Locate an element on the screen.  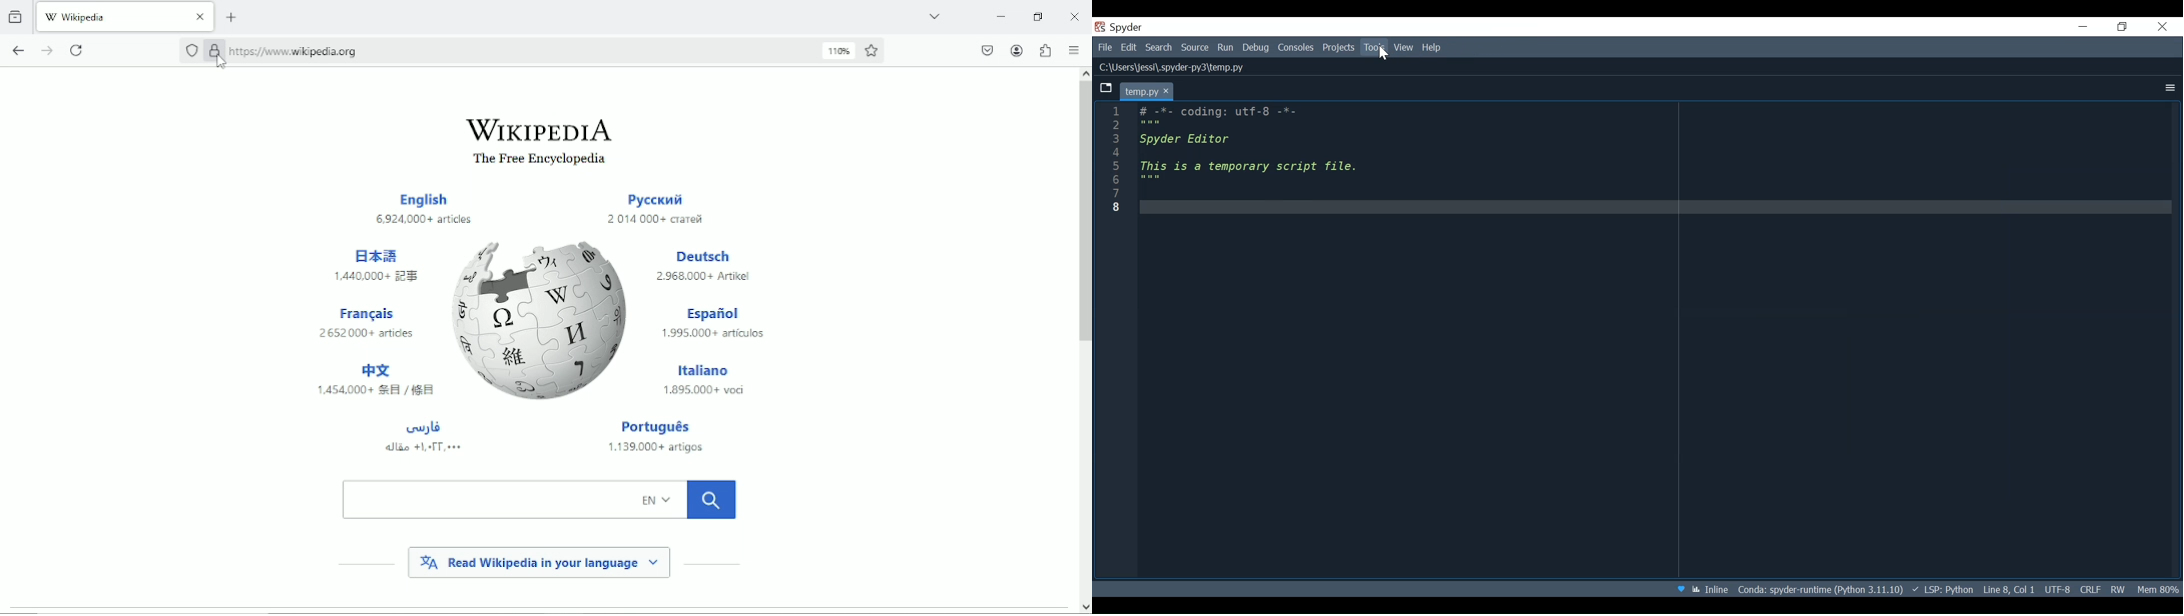
File EQL Status is located at coordinates (2094, 590).